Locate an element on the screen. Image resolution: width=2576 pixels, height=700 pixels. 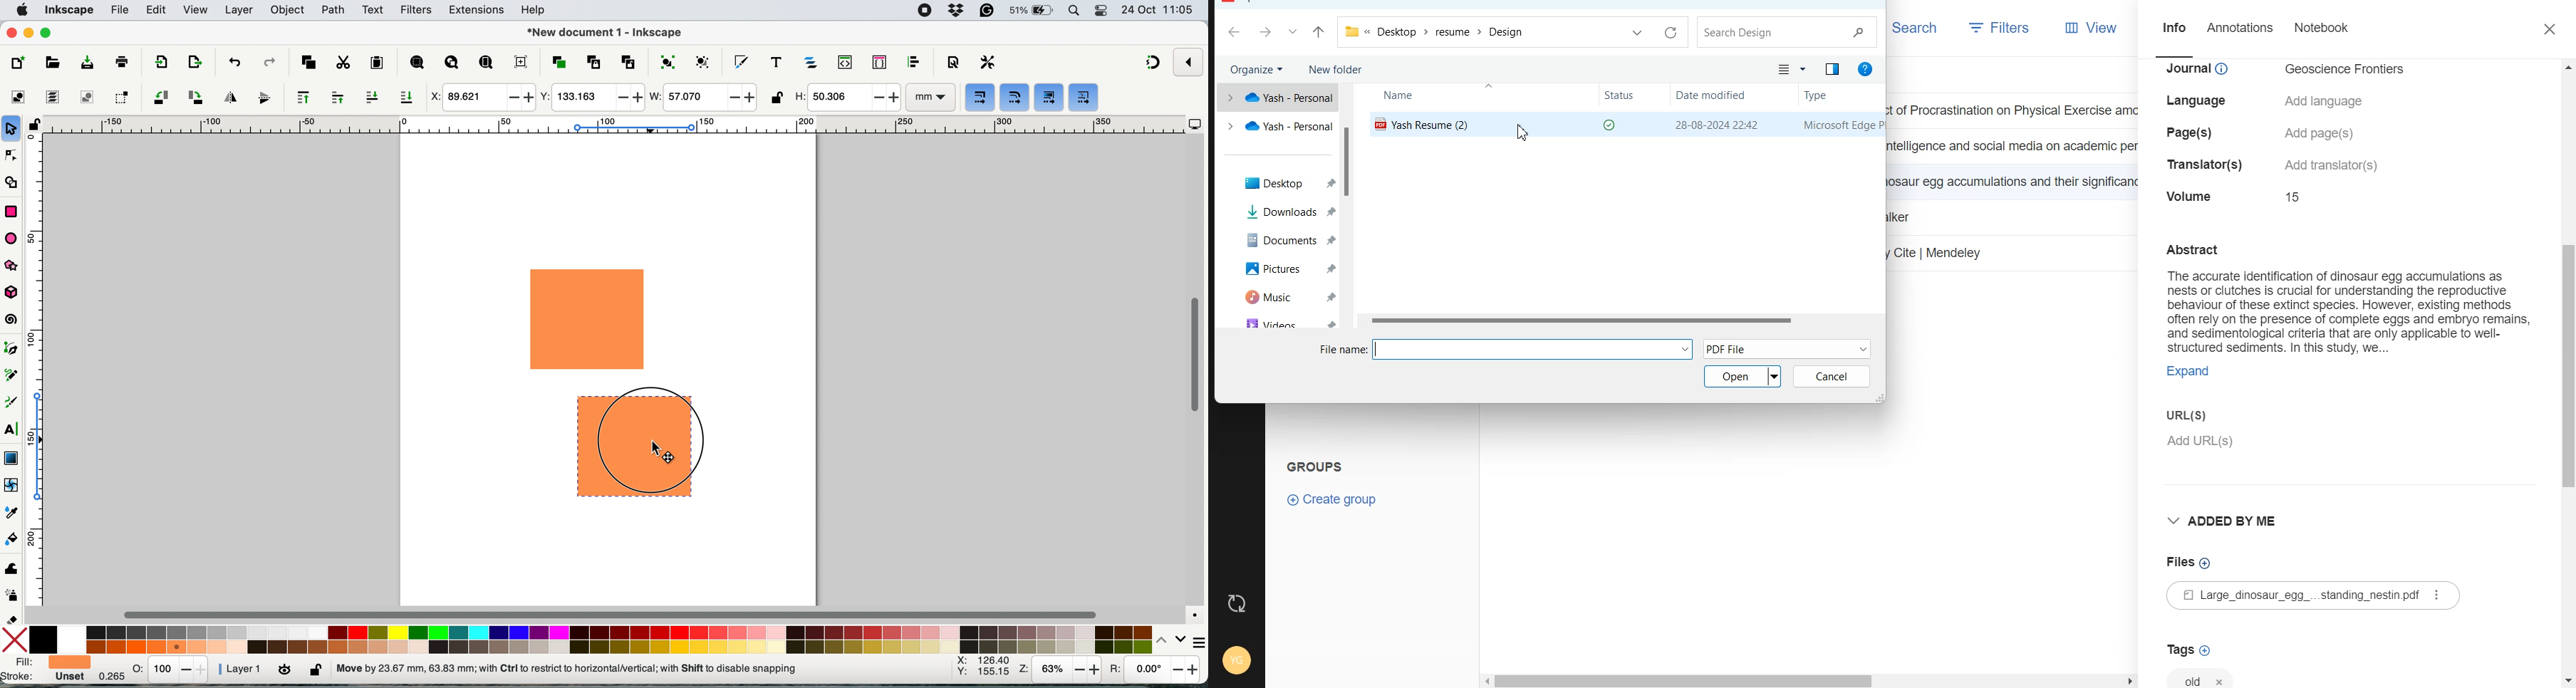
One Drive is located at coordinates (1276, 127).